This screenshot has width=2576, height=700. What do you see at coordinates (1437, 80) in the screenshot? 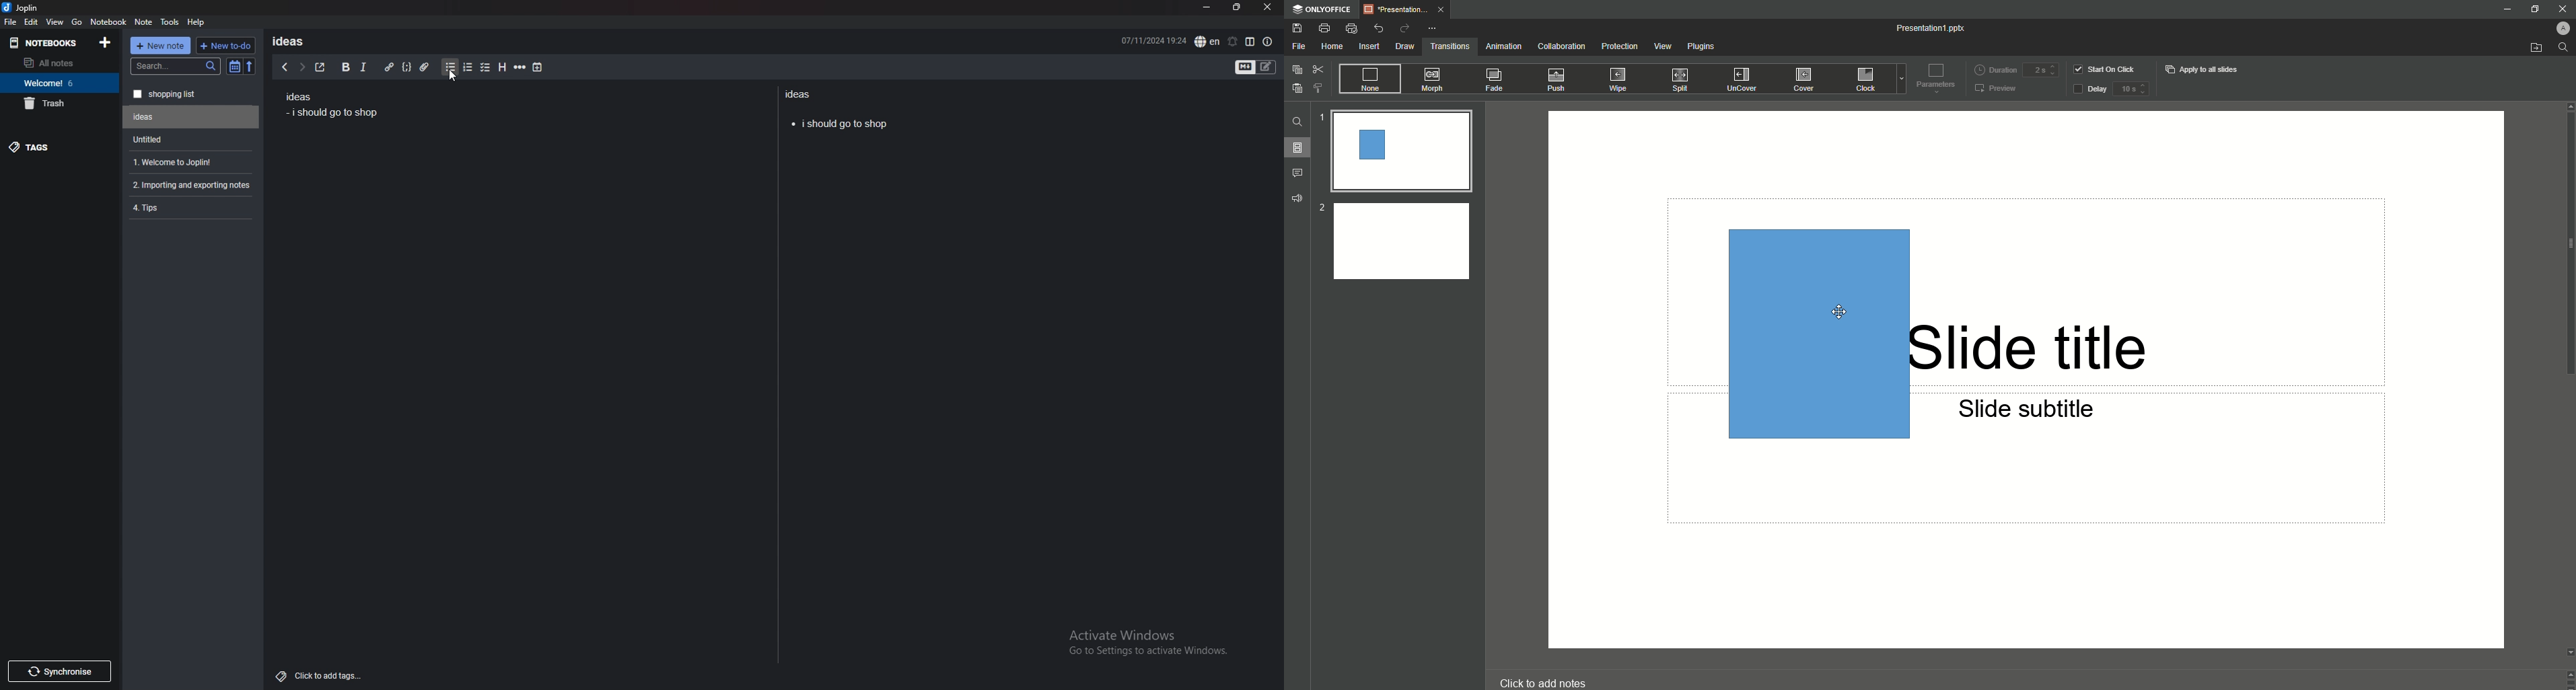
I see `Morph` at bounding box center [1437, 80].